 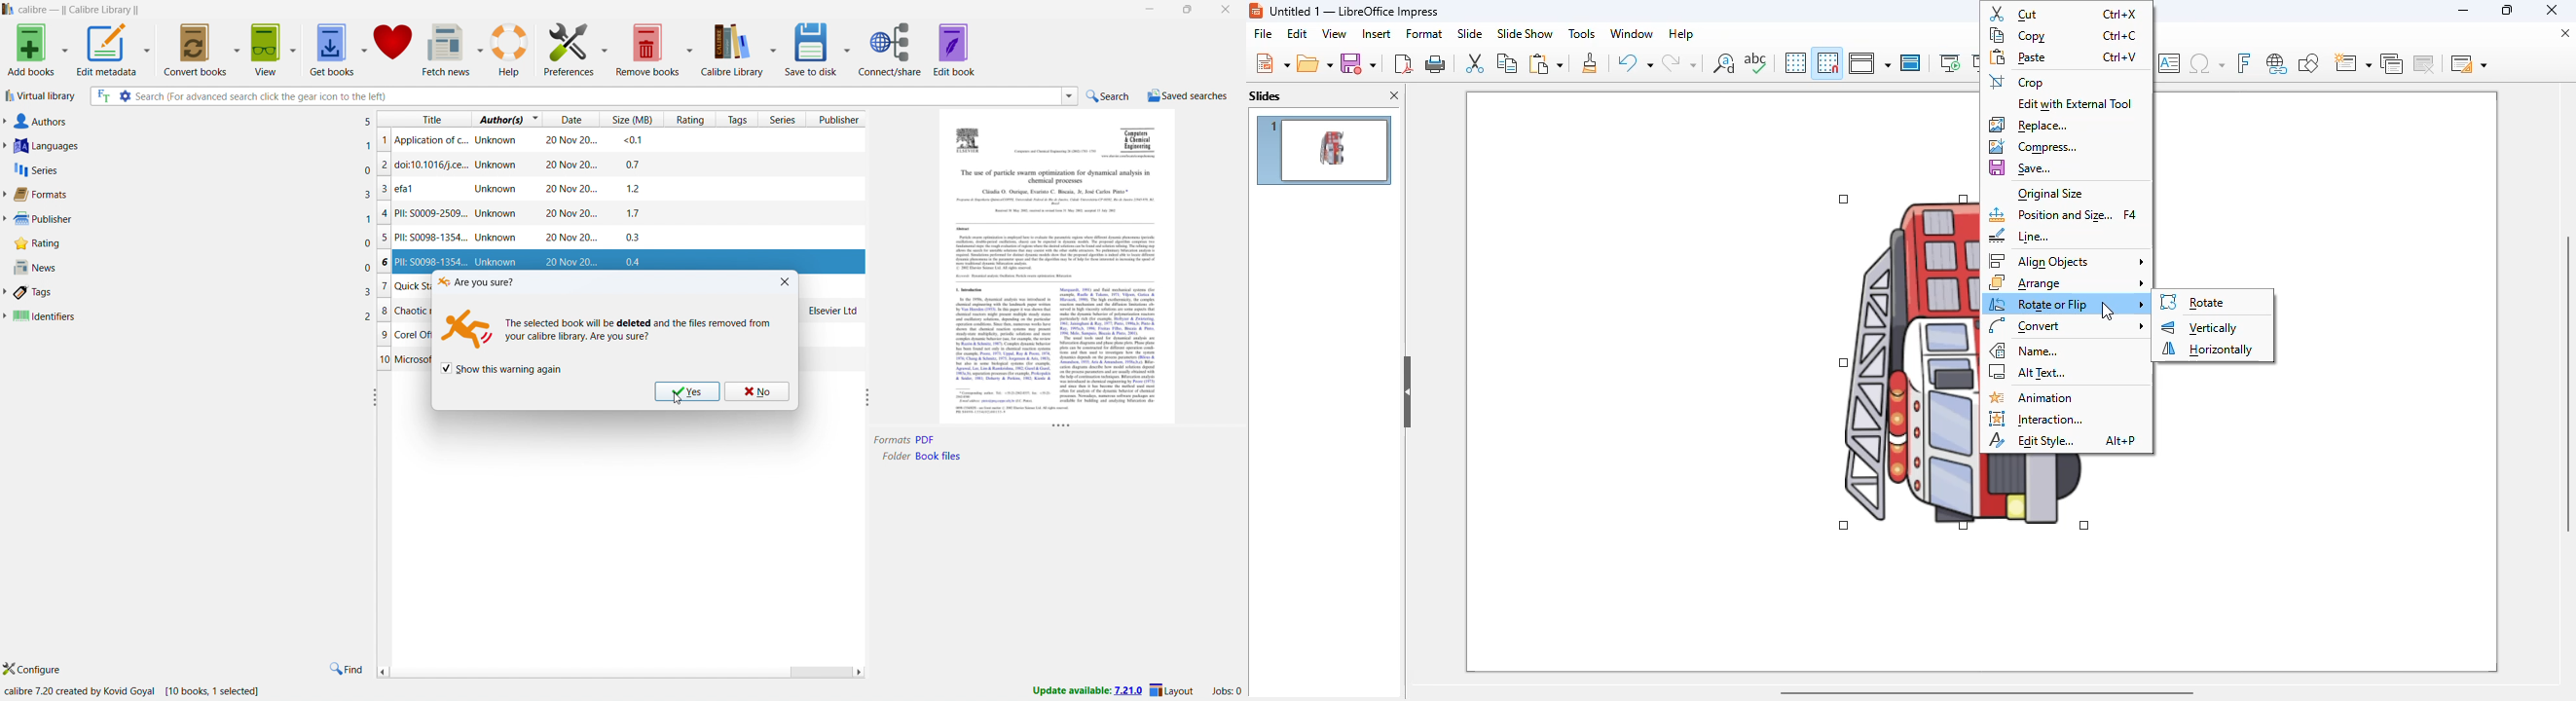 I want to click on Application of c., so click(x=598, y=140).